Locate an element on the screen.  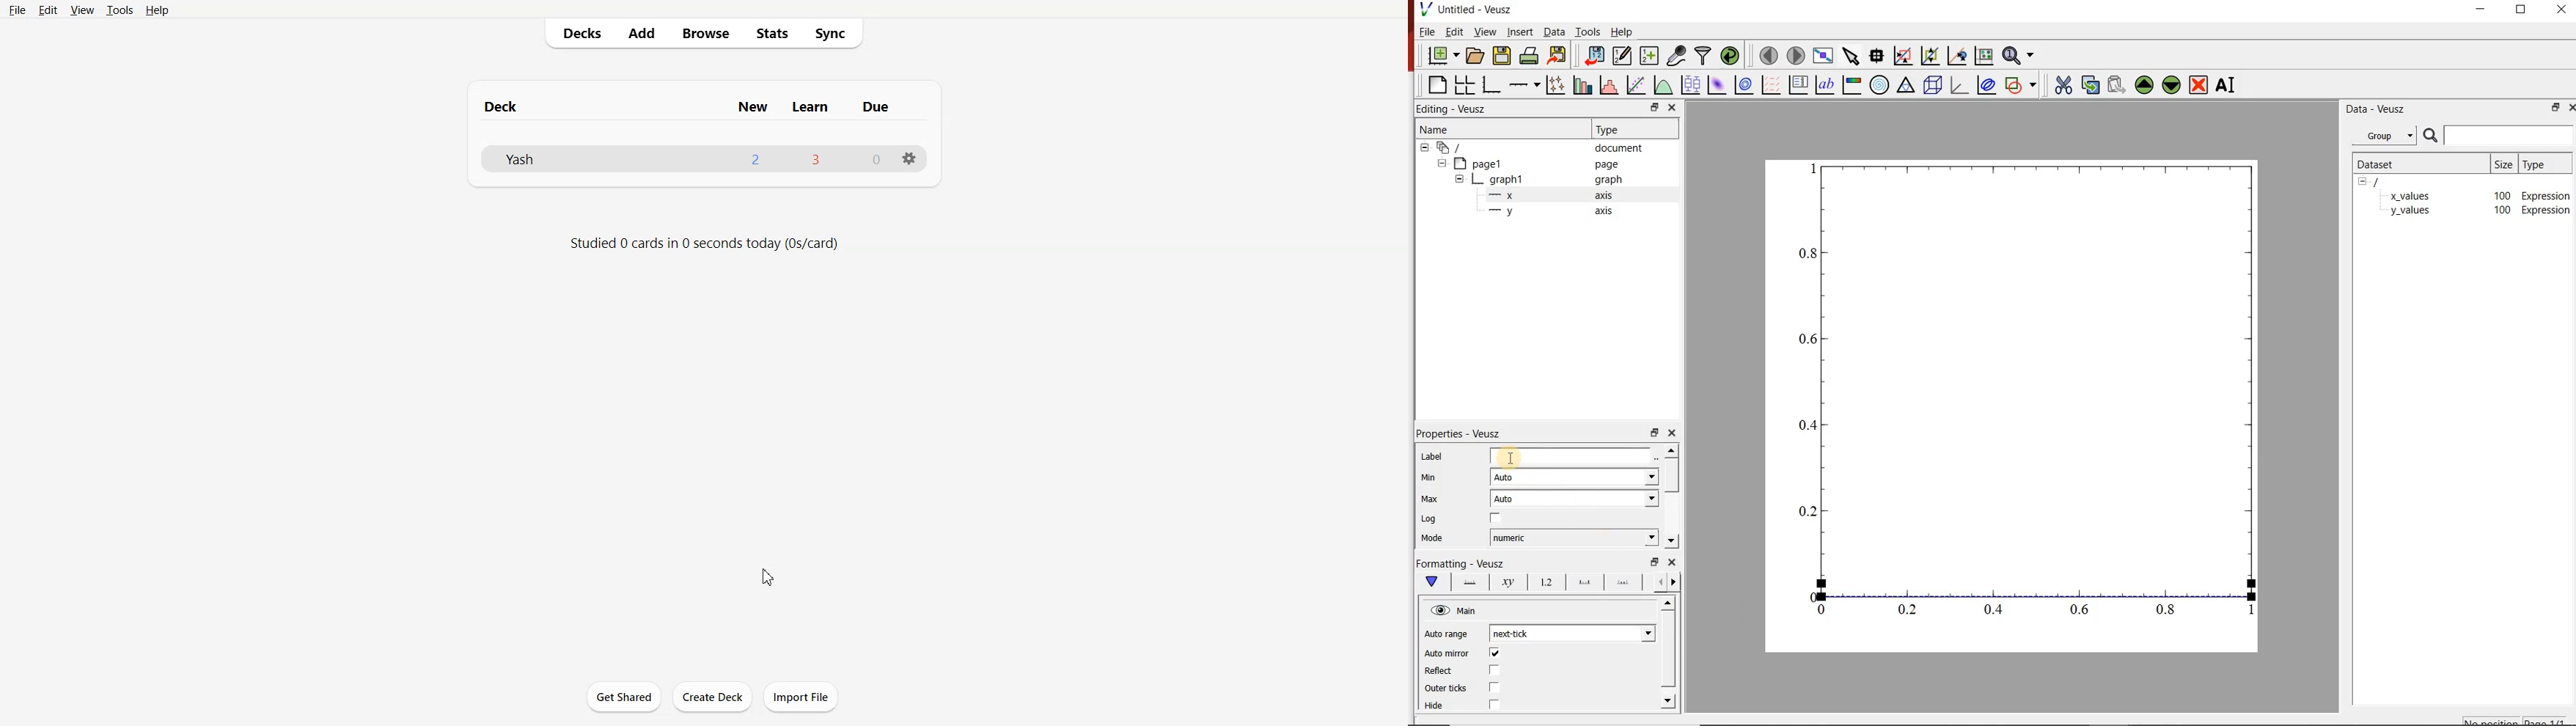
Yash is located at coordinates (518, 158).